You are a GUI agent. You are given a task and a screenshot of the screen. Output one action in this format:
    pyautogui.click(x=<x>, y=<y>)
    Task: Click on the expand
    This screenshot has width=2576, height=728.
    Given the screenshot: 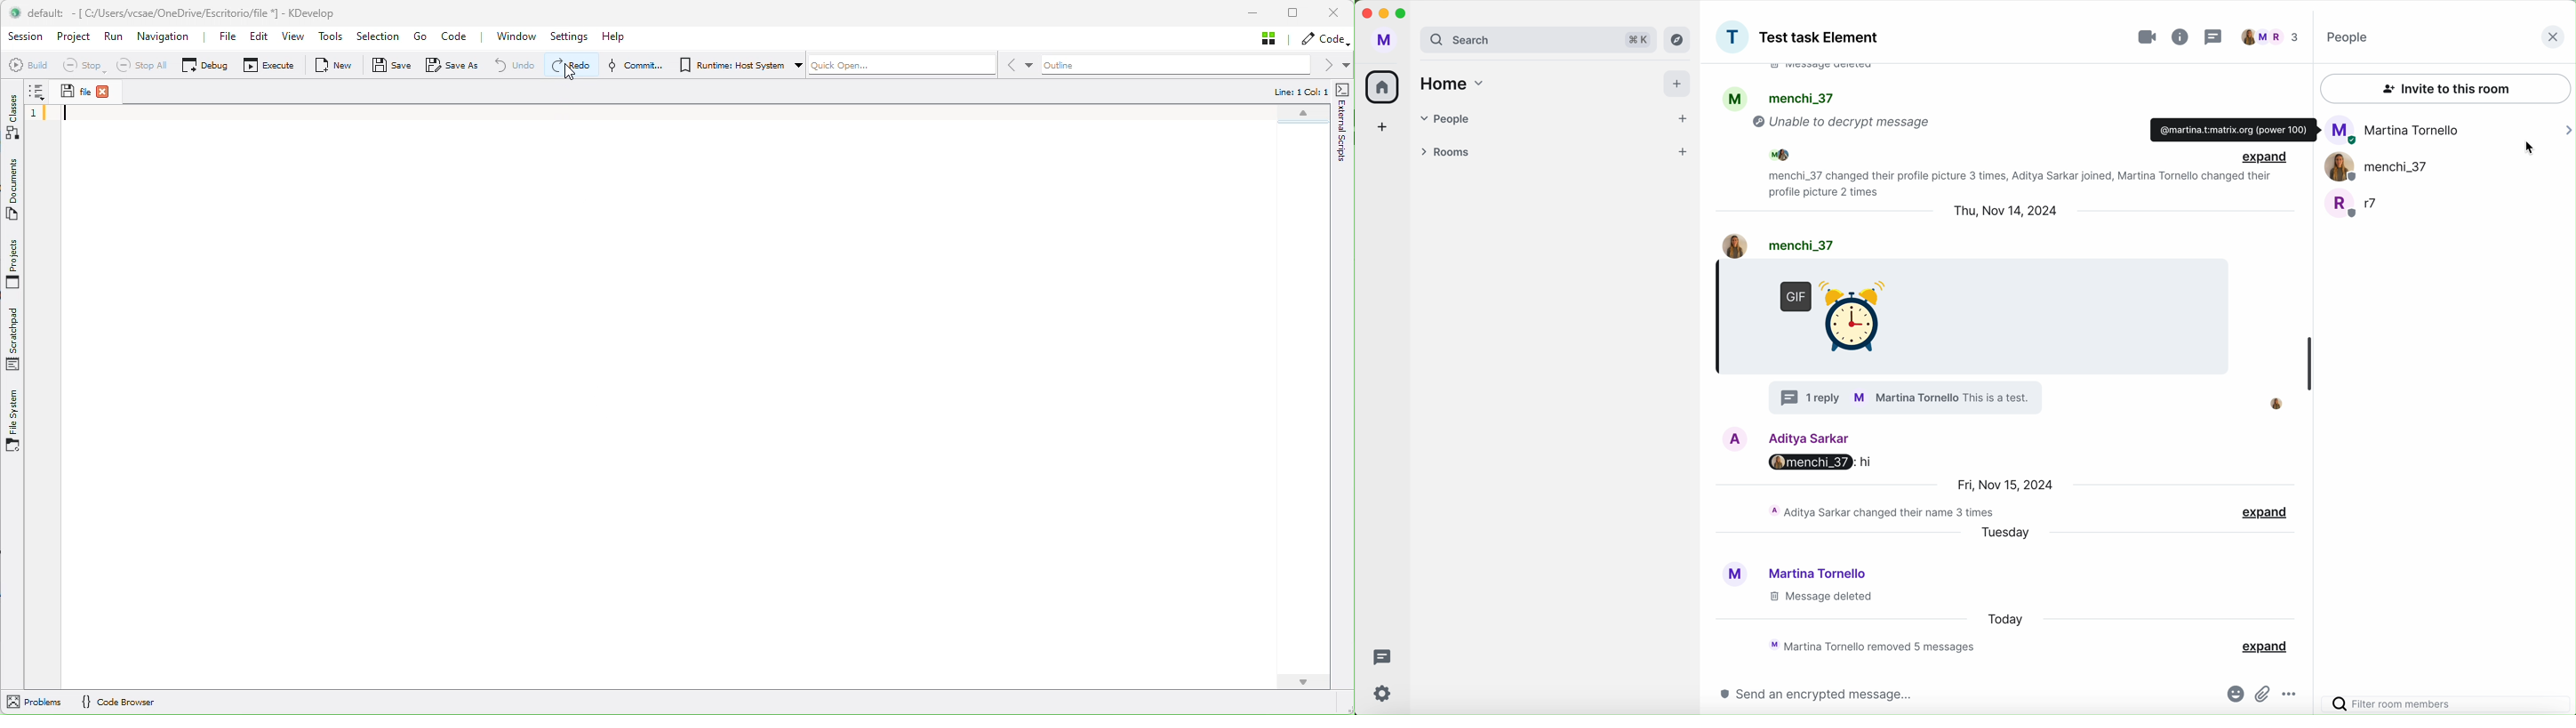 What is the action you would take?
    pyautogui.click(x=2263, y=645)
    